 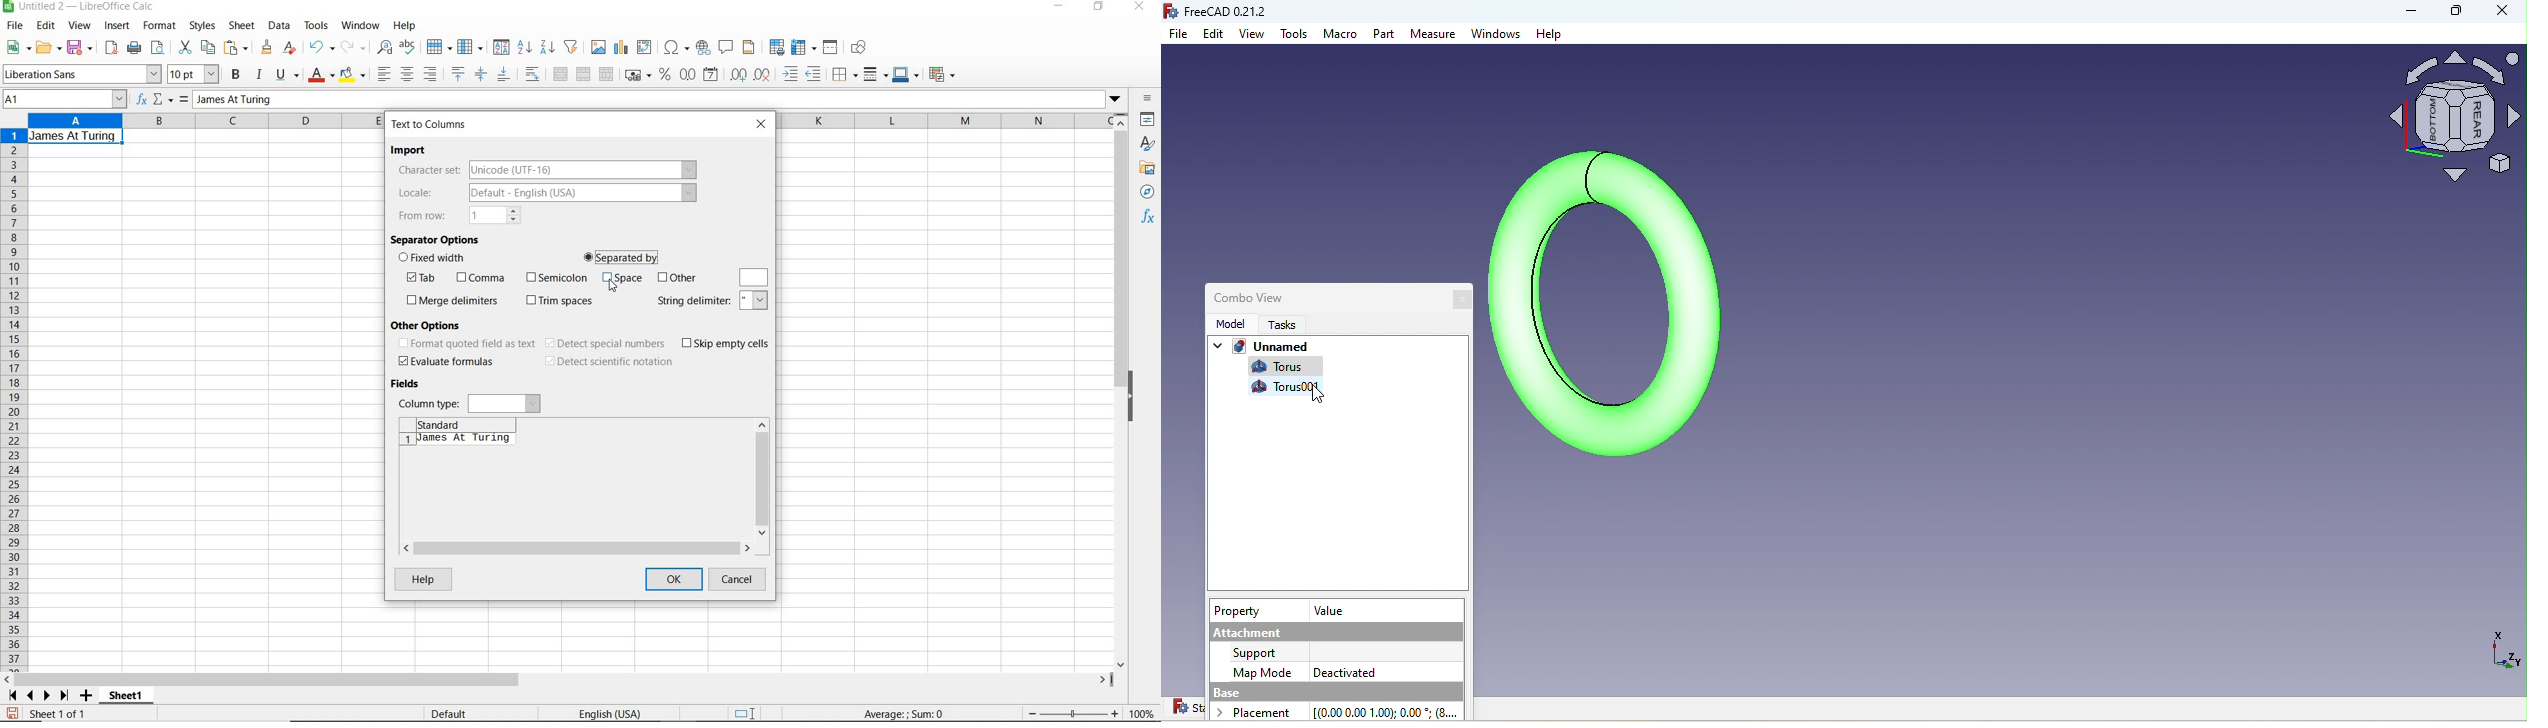 What do you see at coordinates (638, 75) in the screenshot?
I see `format as currency` at bounding box center [638, 75].